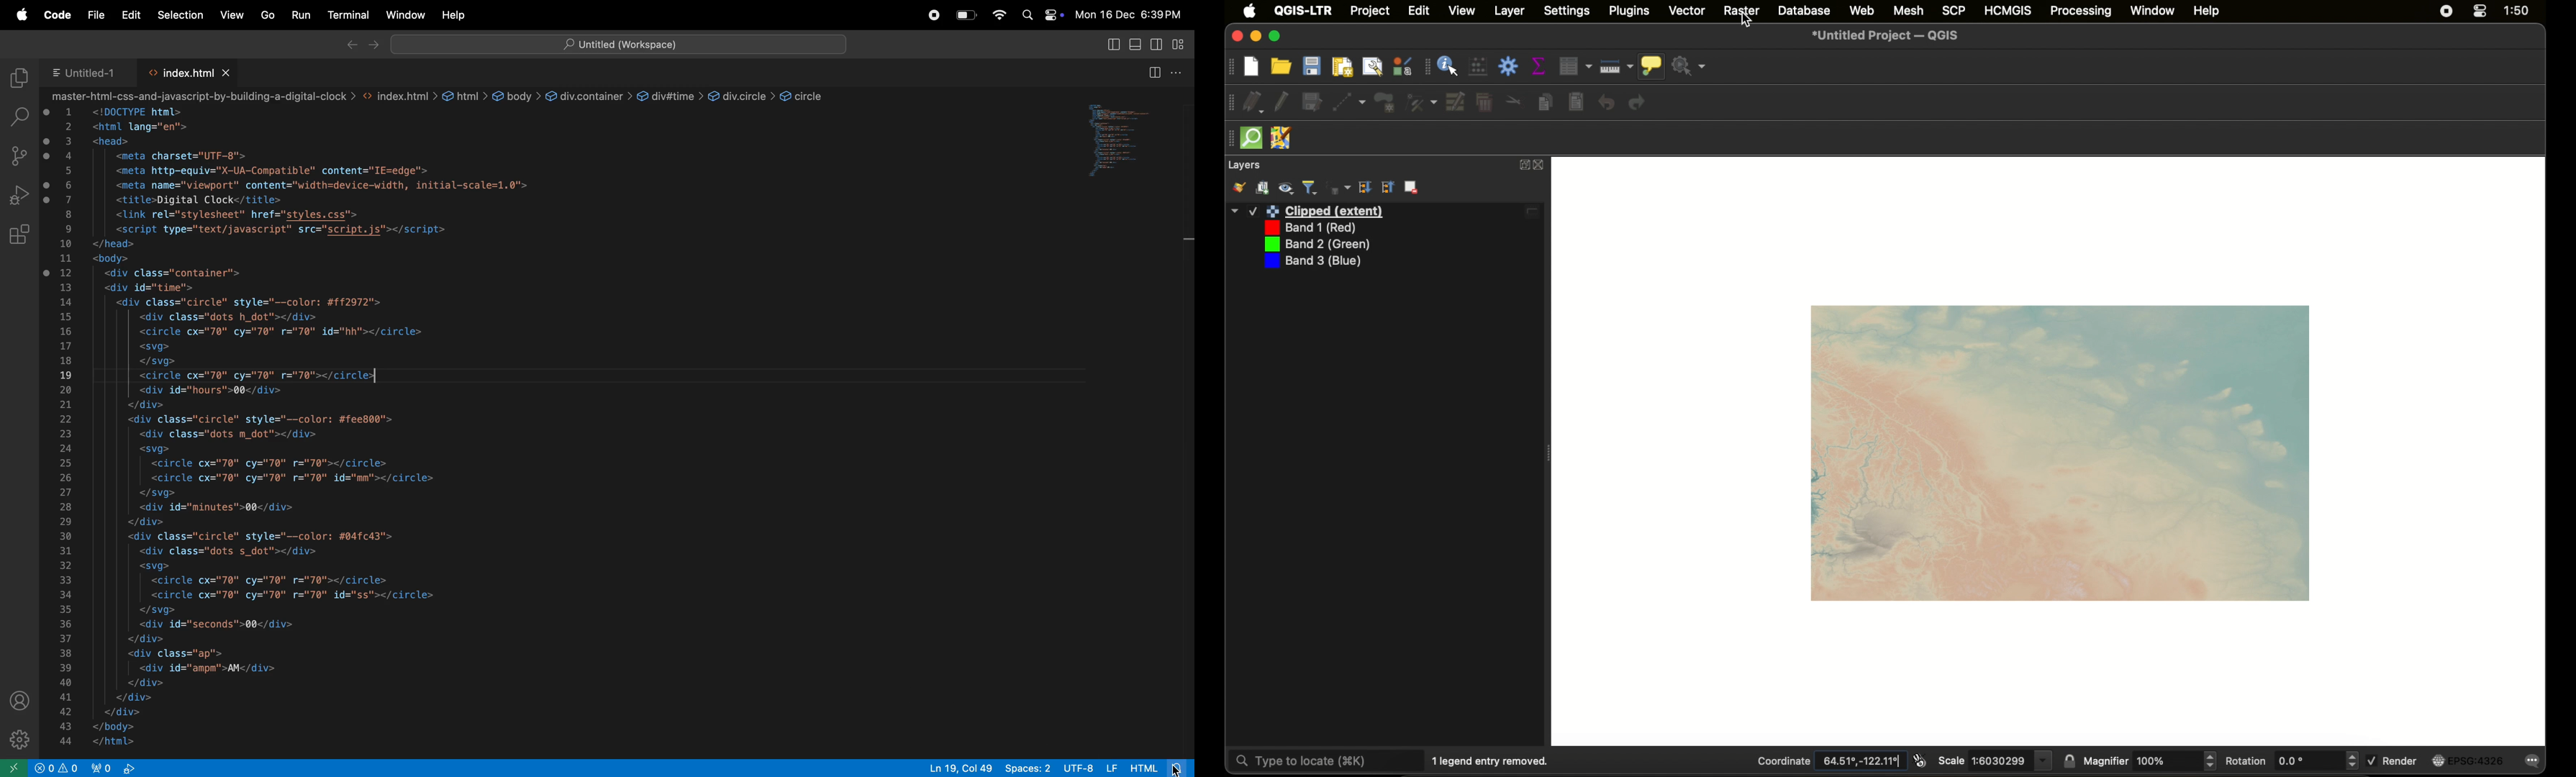 This screenshot has width=2576, height=784. What do you see at coordinates (1315, 245) in the screenshot?
I see `band 2` at bounding box center [1315, 245].